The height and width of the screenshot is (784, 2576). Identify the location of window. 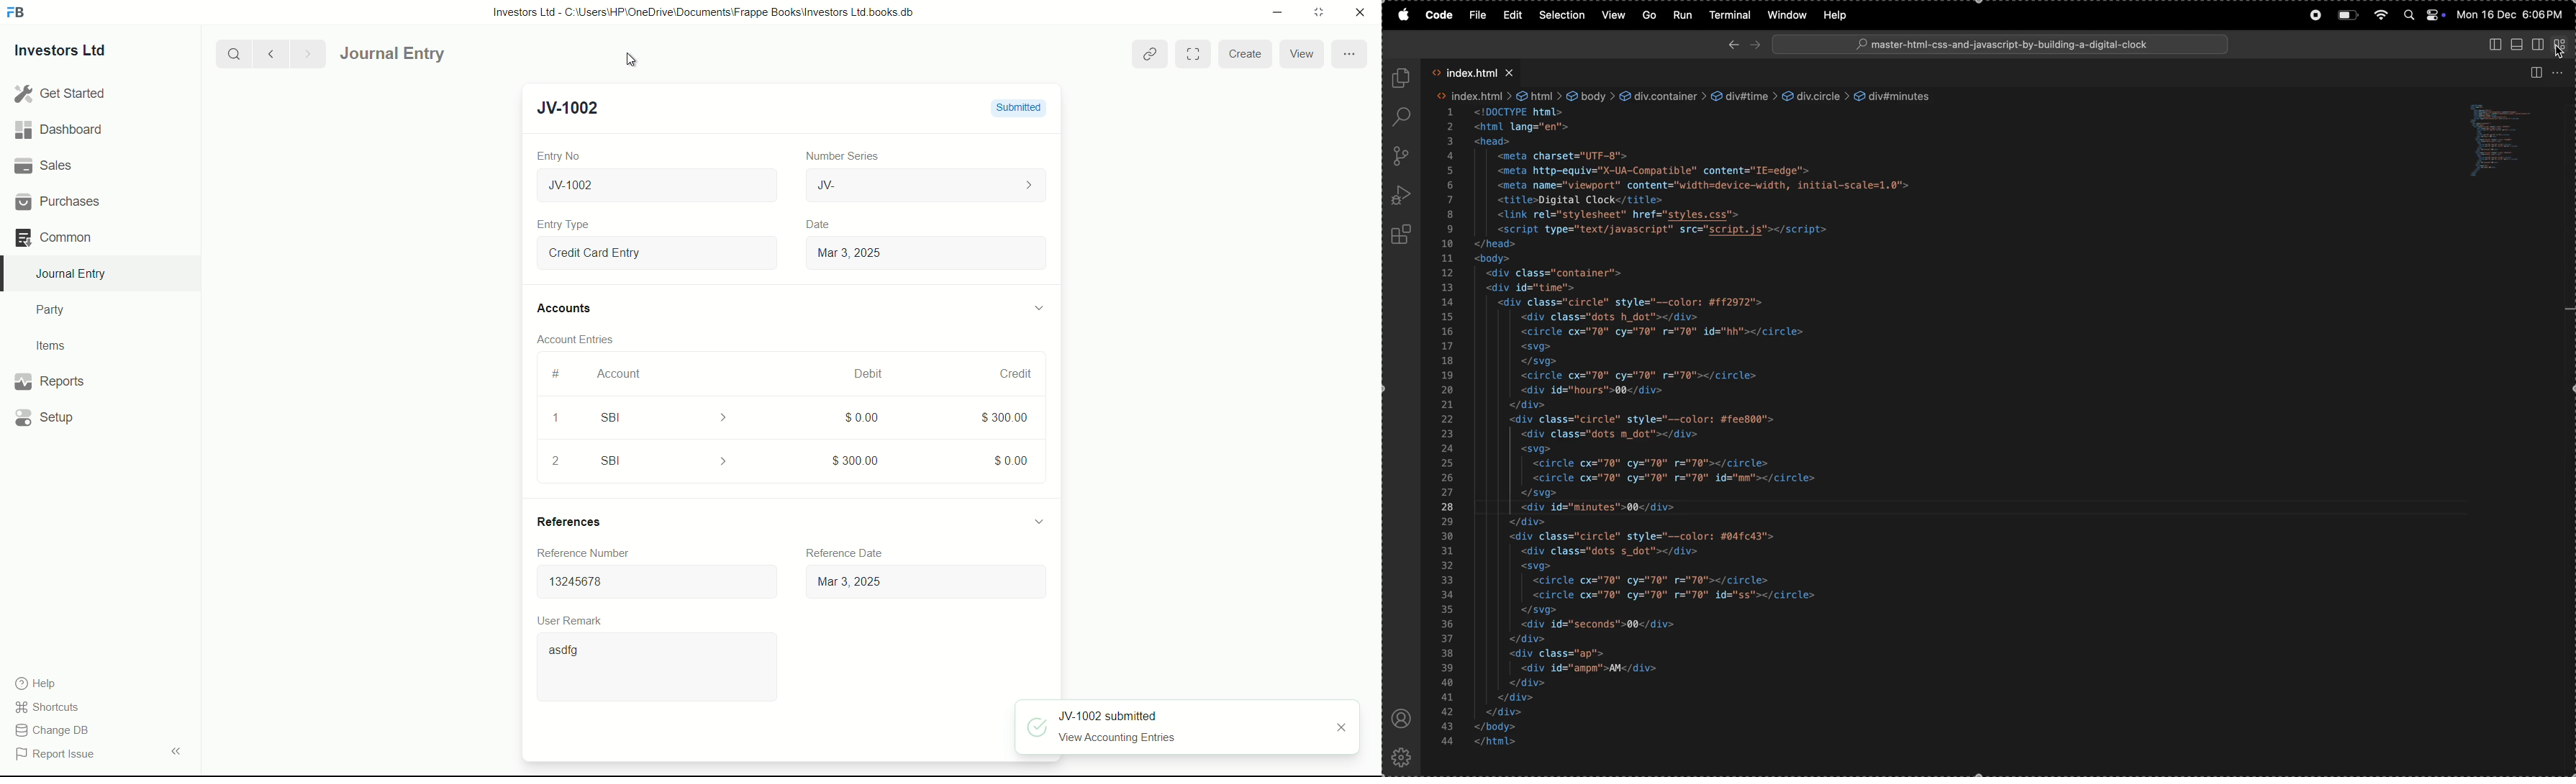
(1785, 15).